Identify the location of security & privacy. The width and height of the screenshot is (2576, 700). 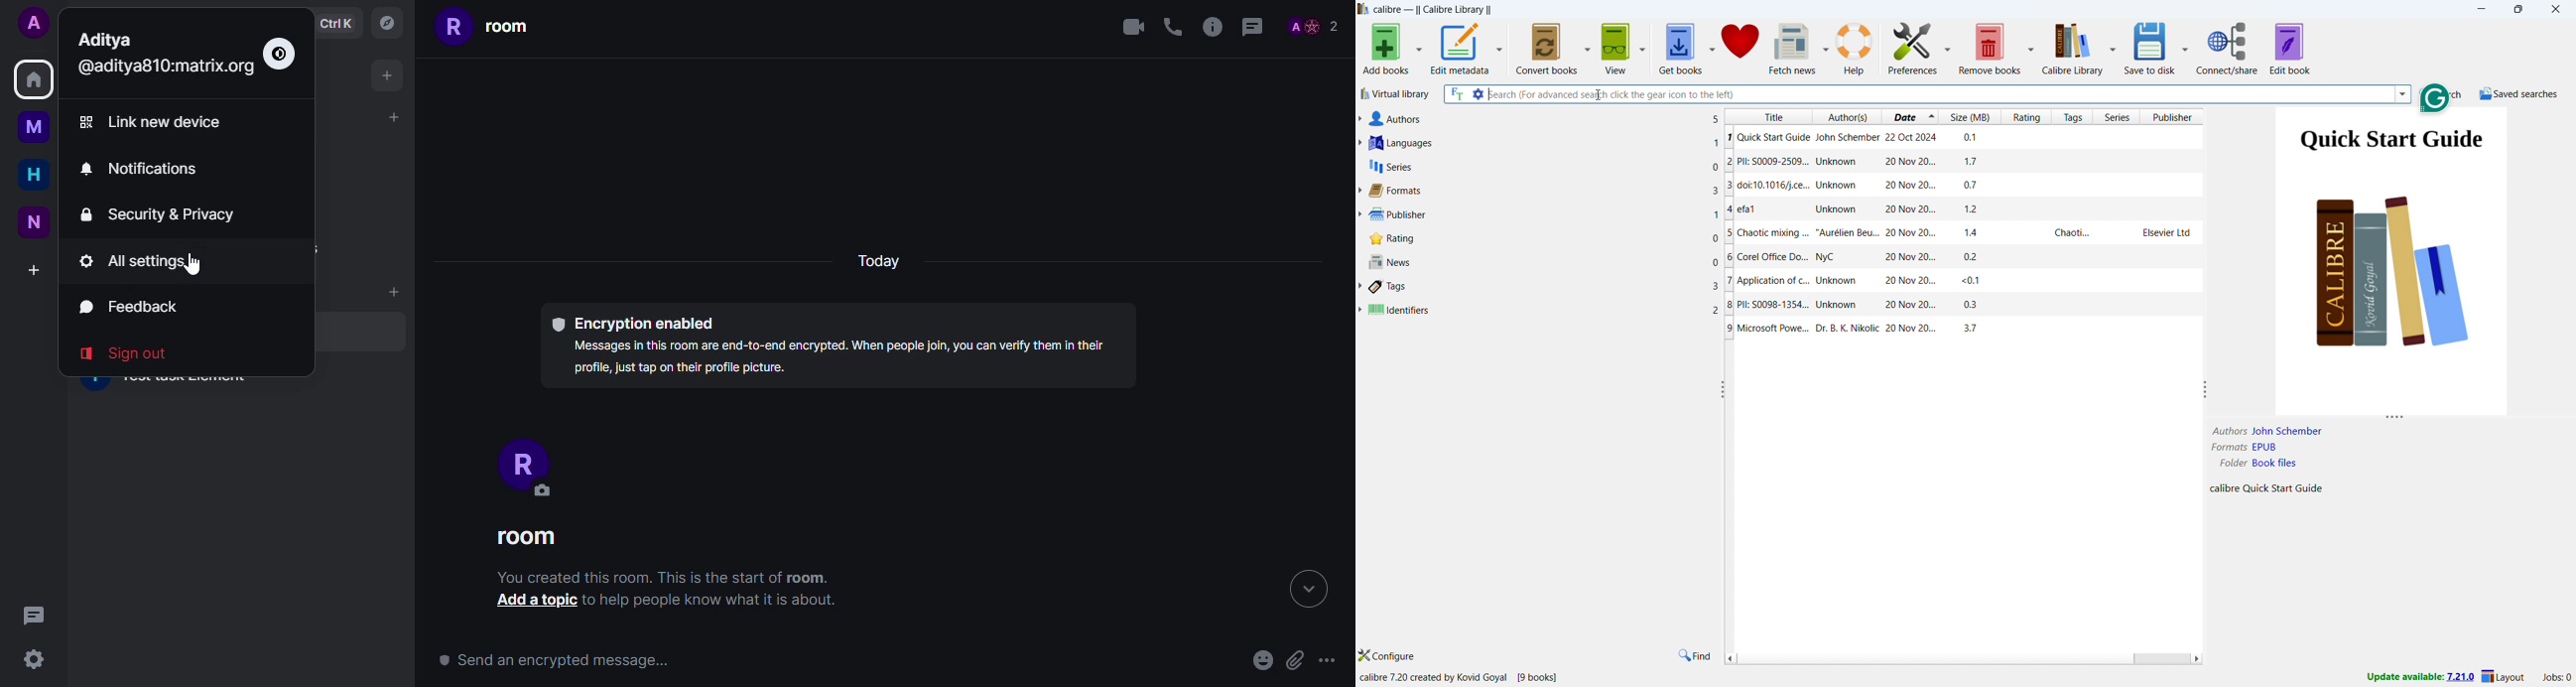
(158, 212).